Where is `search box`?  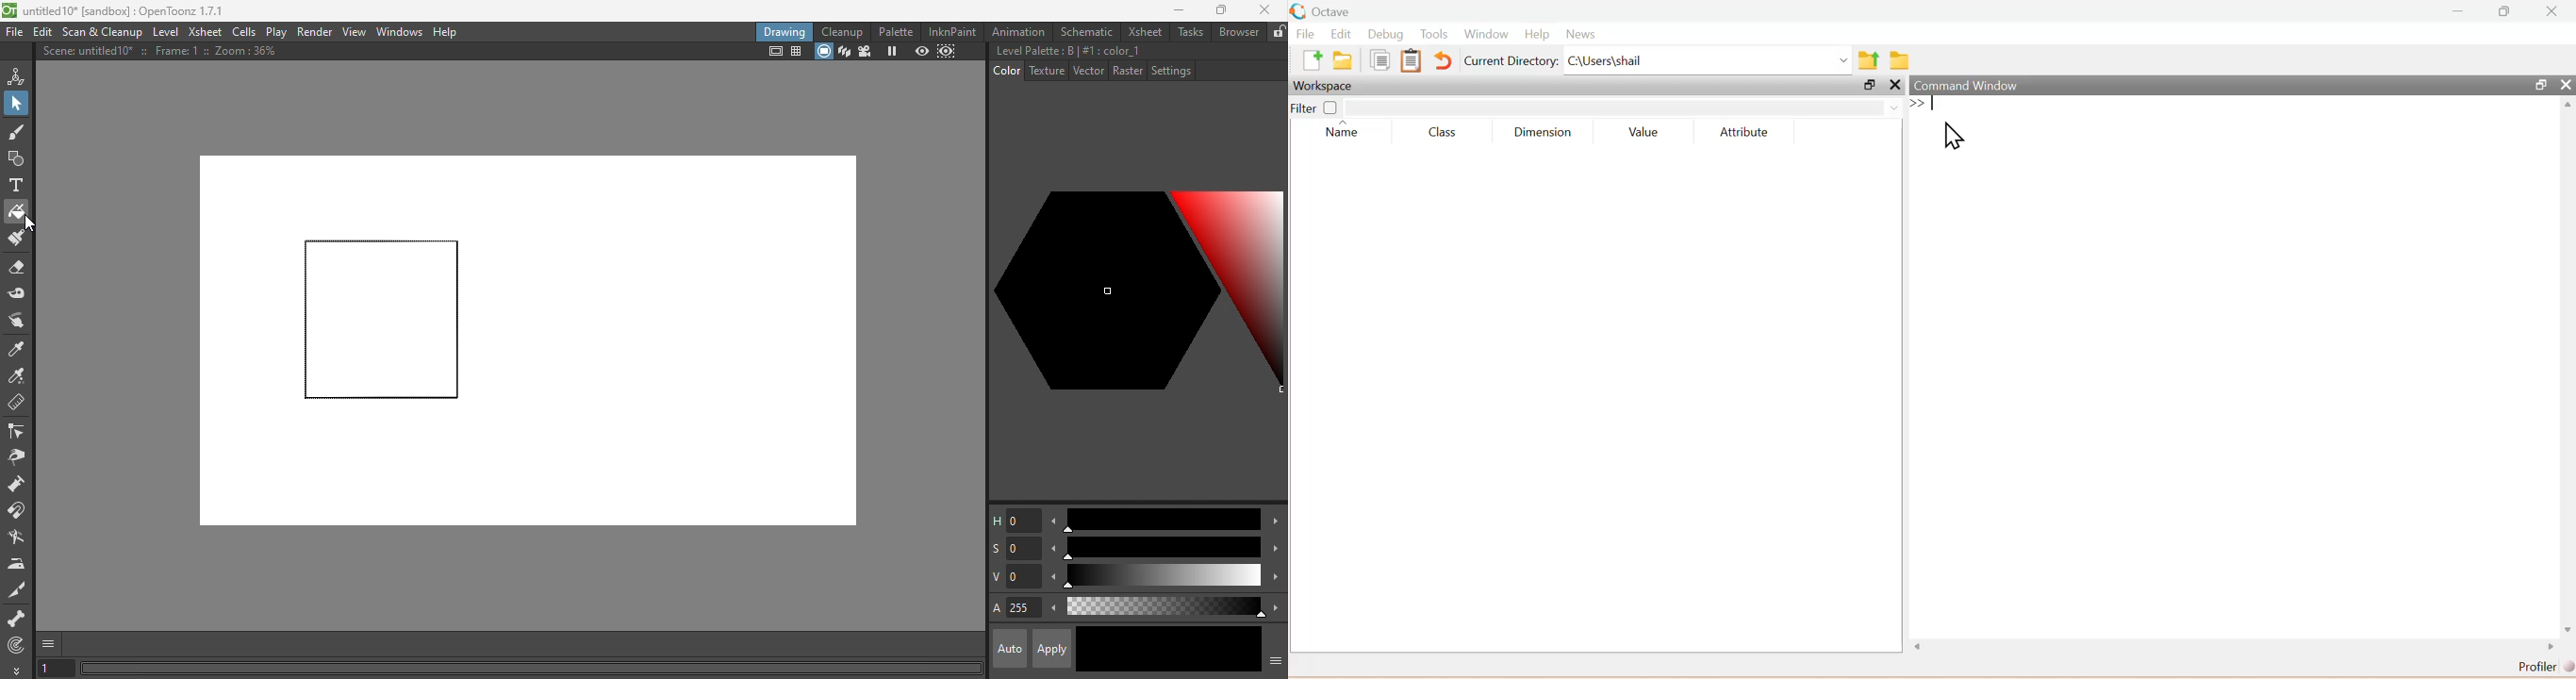
search box is located at coordinates (1613, 107).